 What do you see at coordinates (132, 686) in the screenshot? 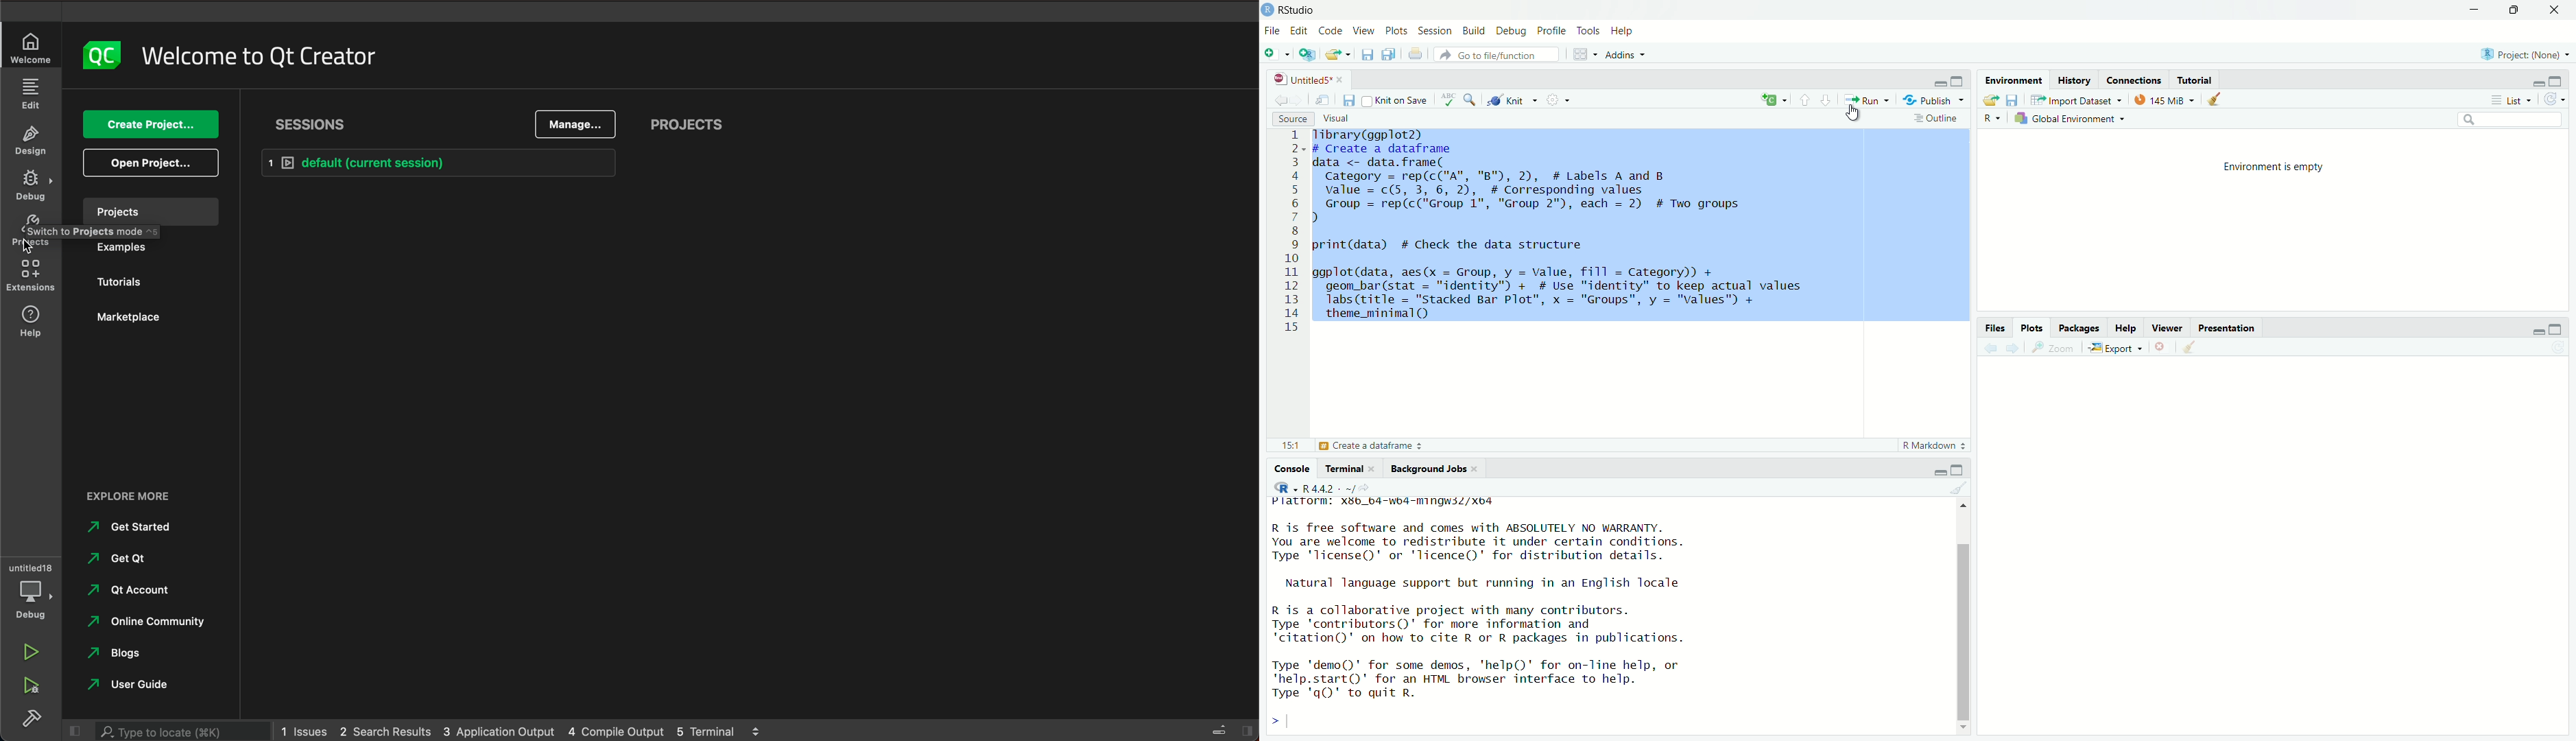
I see `user guide` at bounding box center [132, 686].